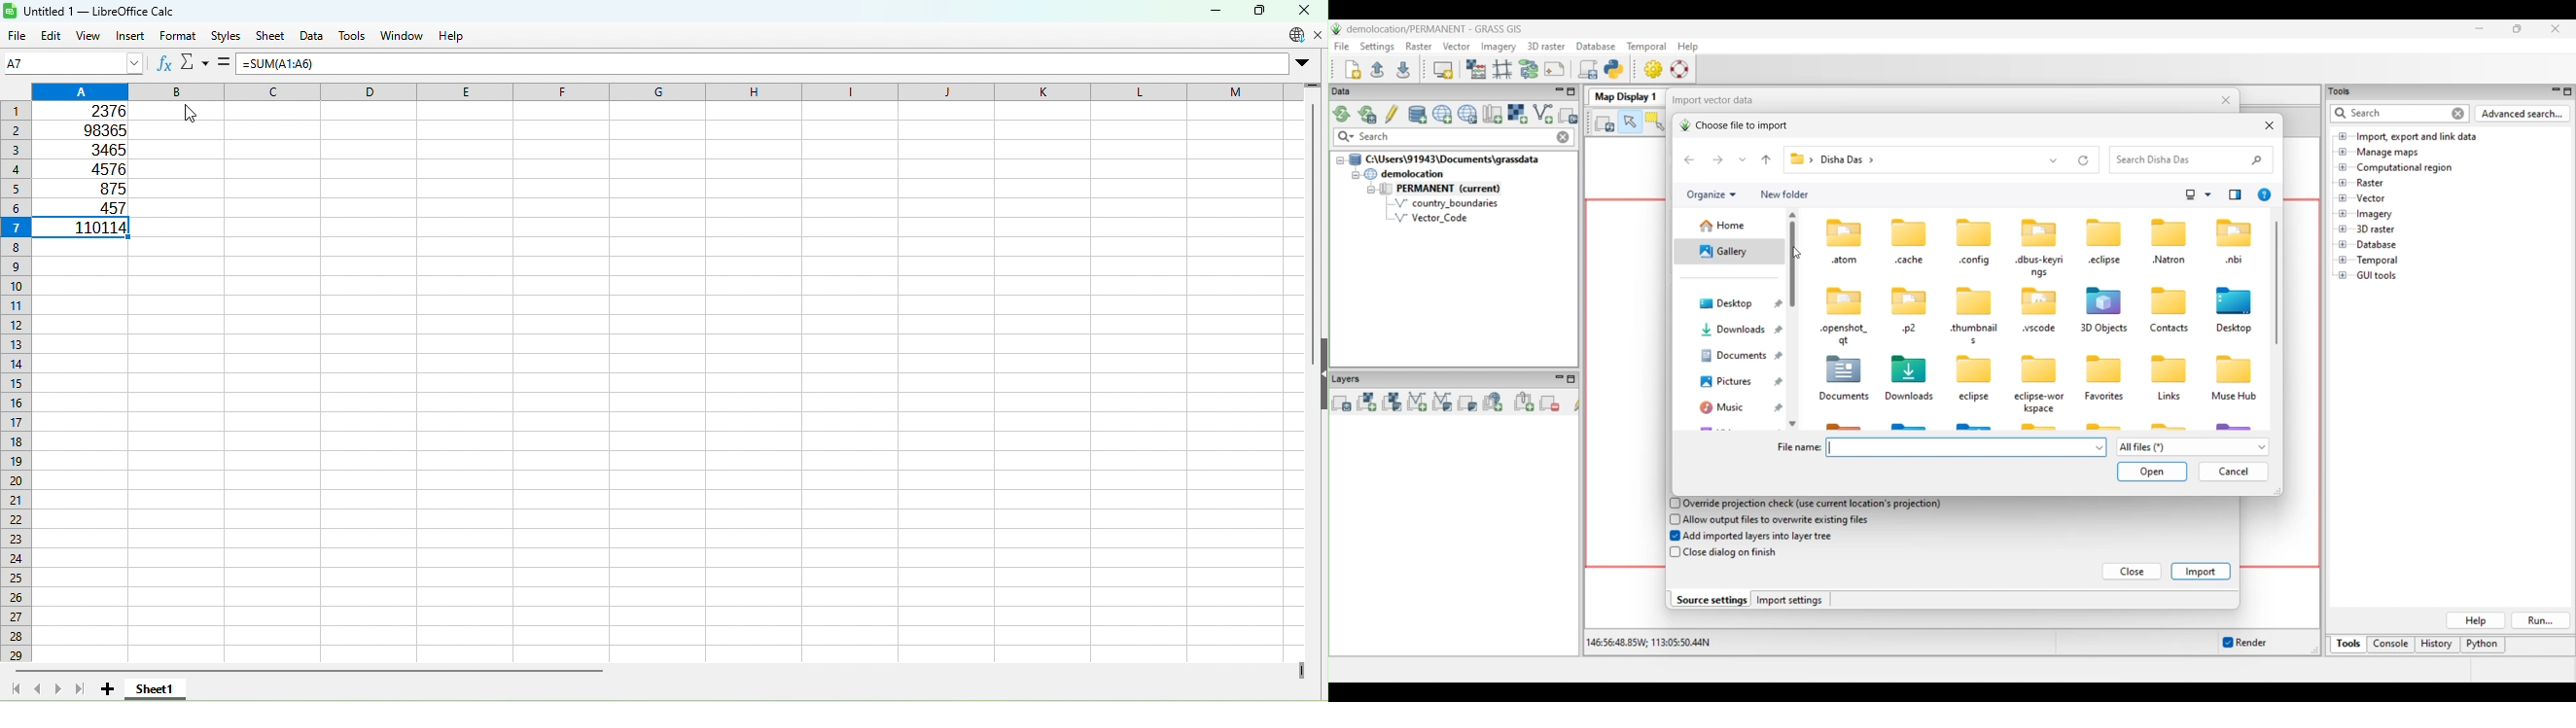 The width and height of the screenshot is (2576, 728). Describe the element at coordinates (93, 11) in the screenshot. I see `Untitled 1 — LibreOffice Calc` at that location.